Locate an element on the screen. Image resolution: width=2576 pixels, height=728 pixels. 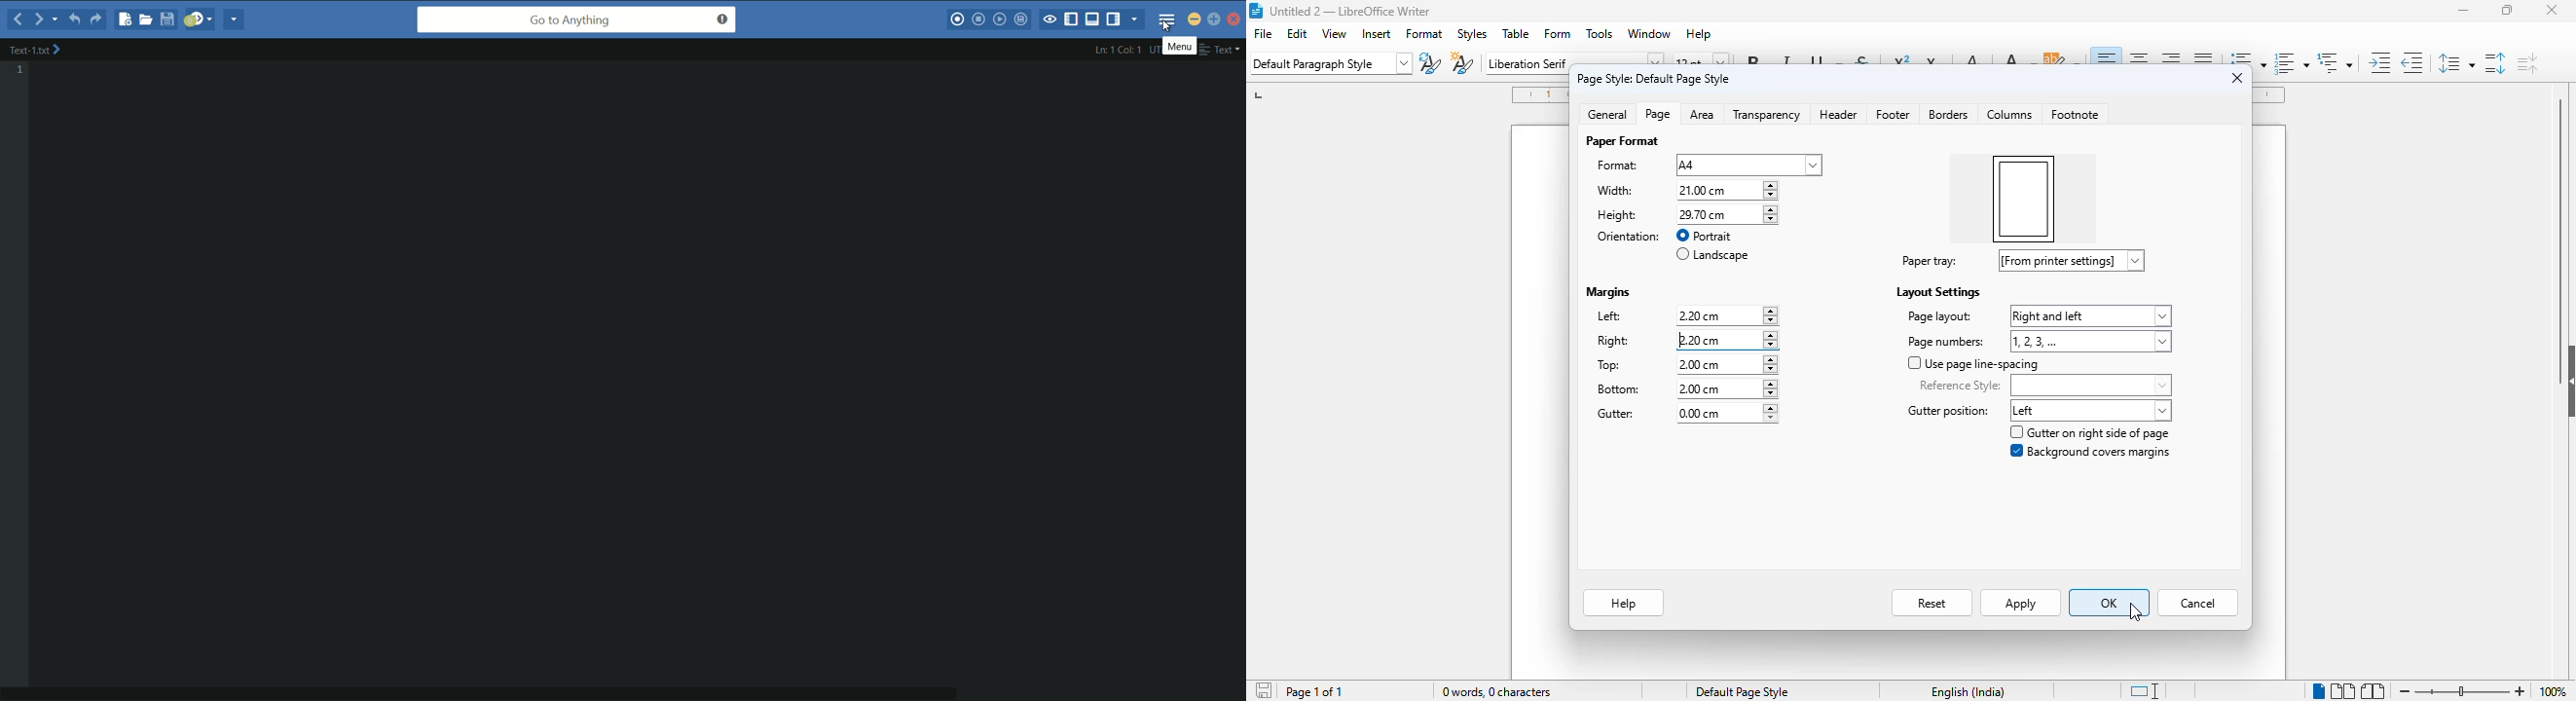
form is located at coordinates (1559, 34).